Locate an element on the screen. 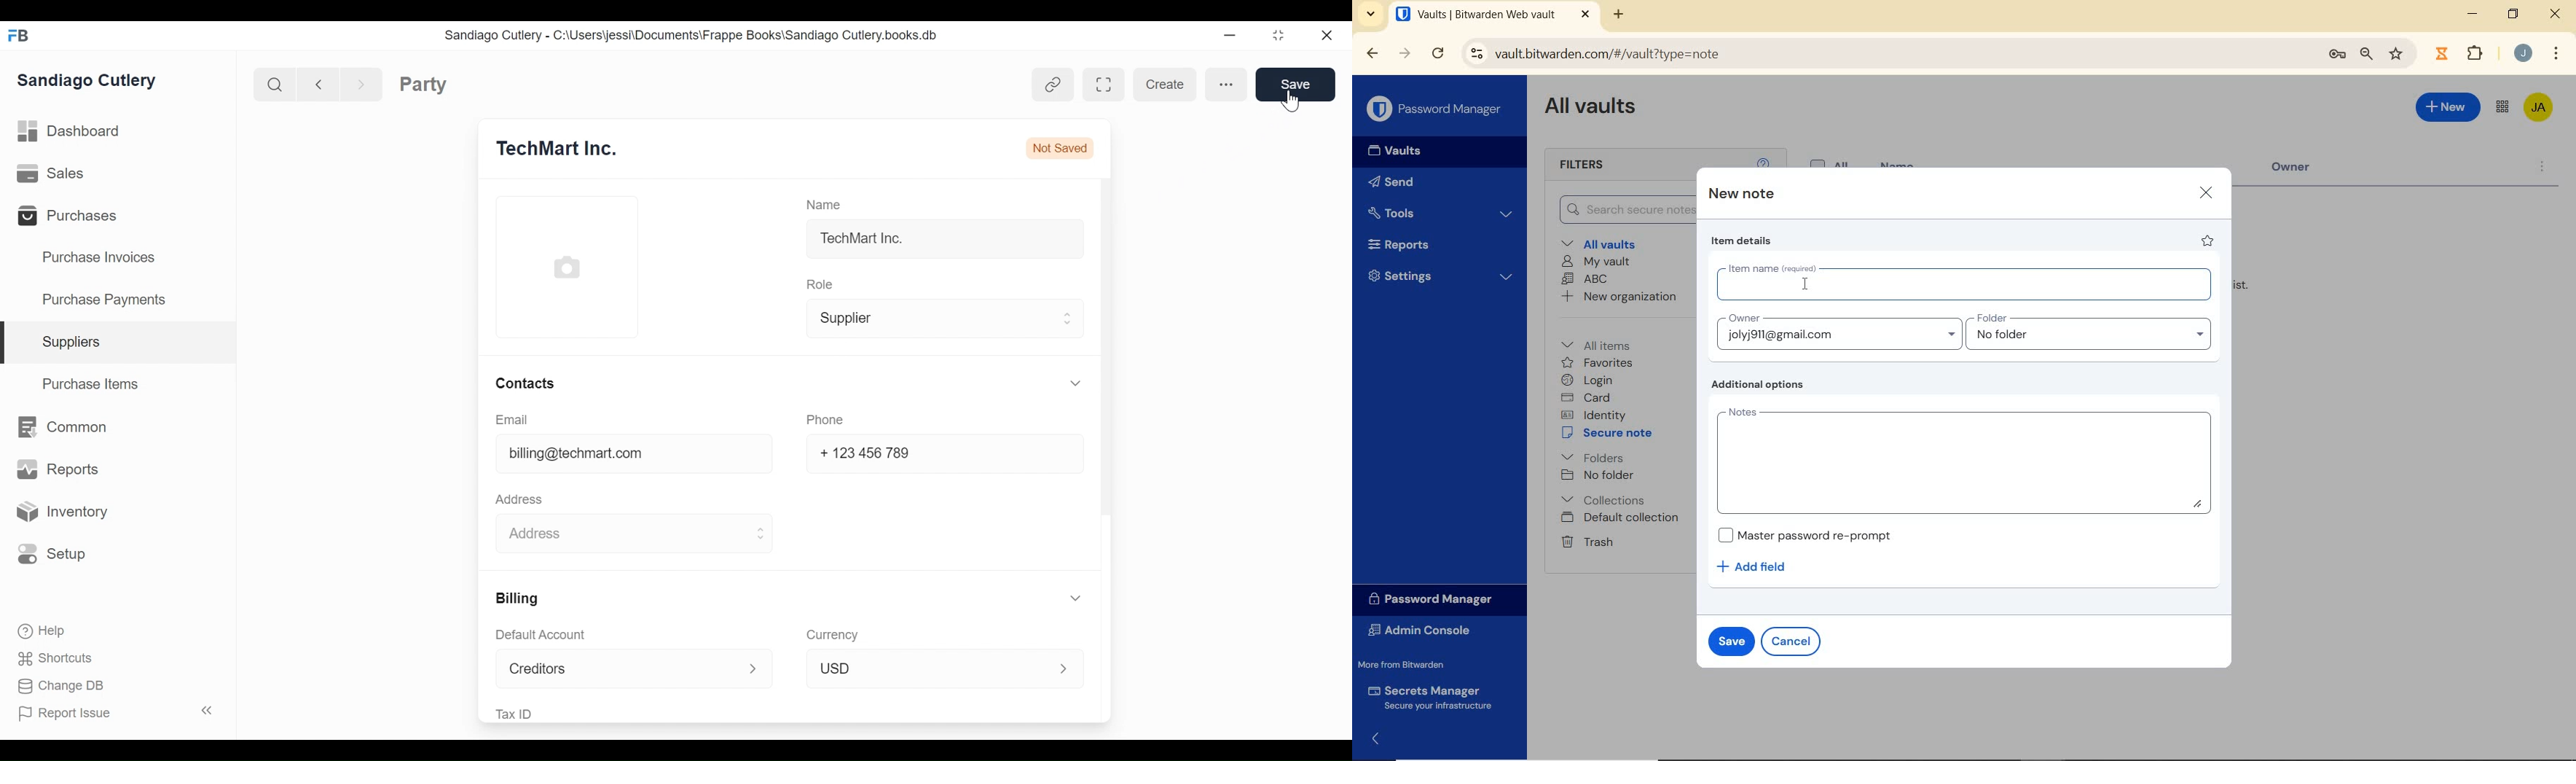 This screenshot has height=784, width=2576. Supplier is located at coordinates (941, 319).